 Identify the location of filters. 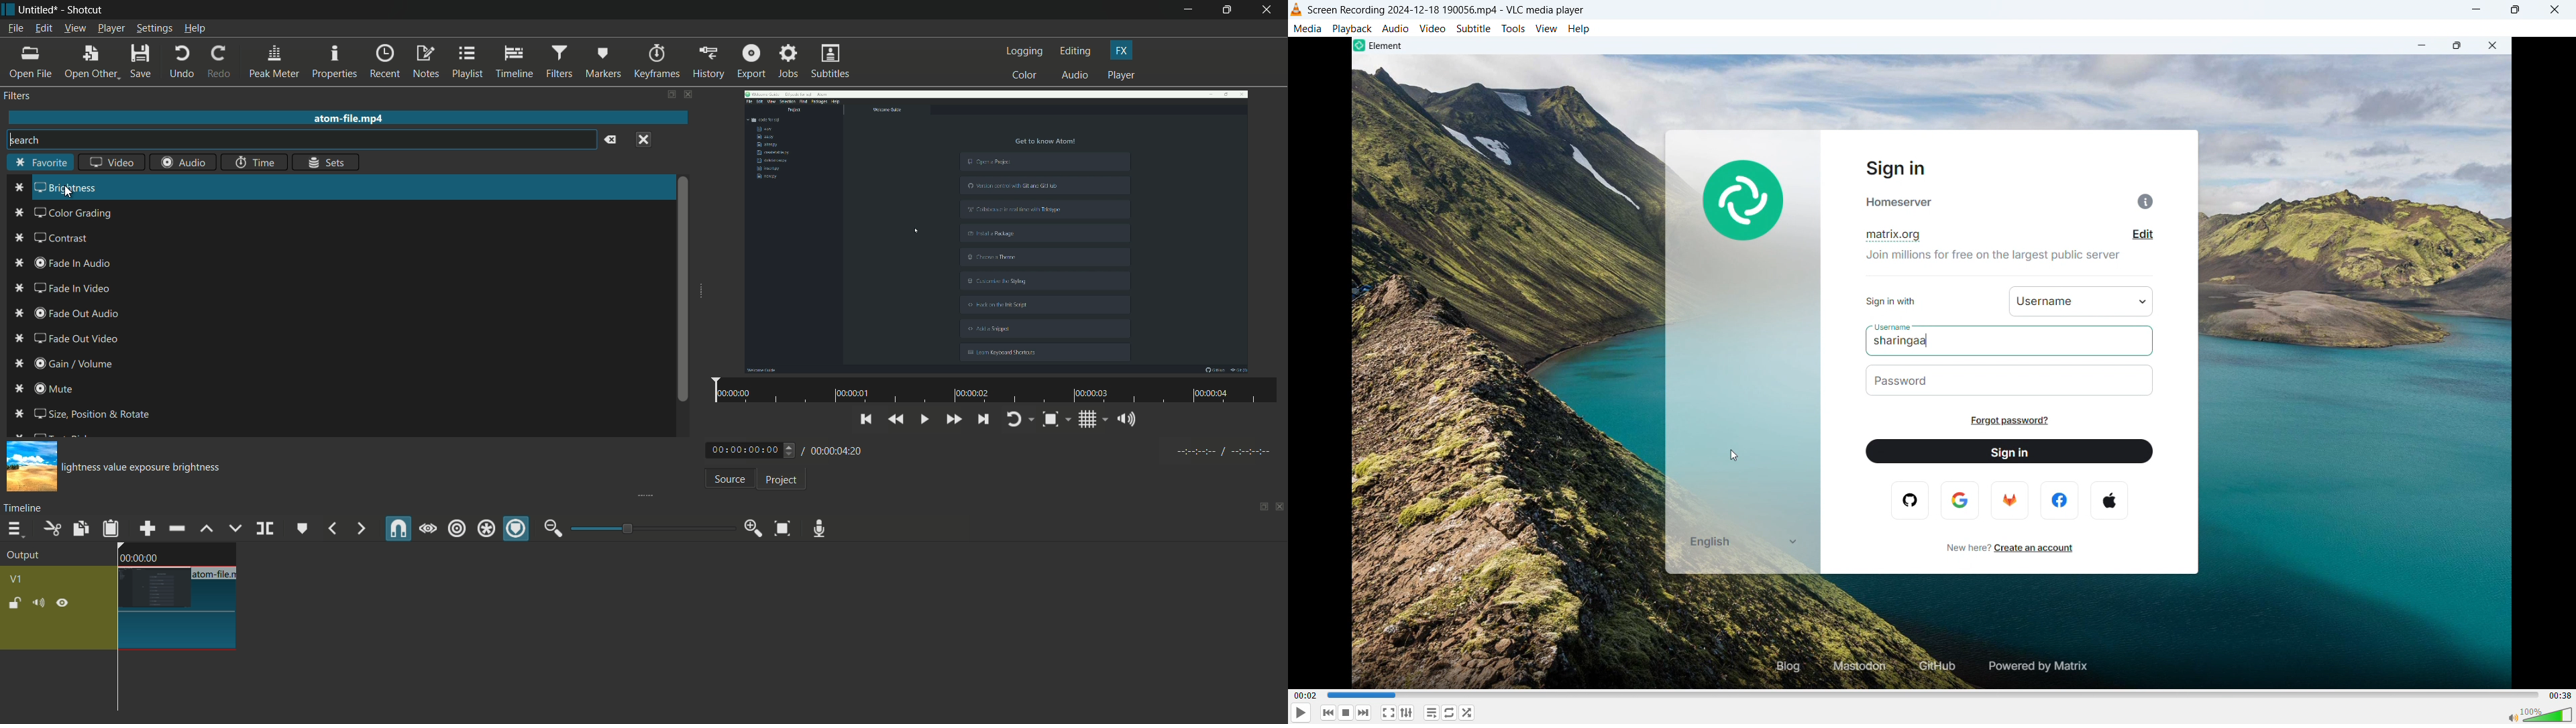
(558, 62).